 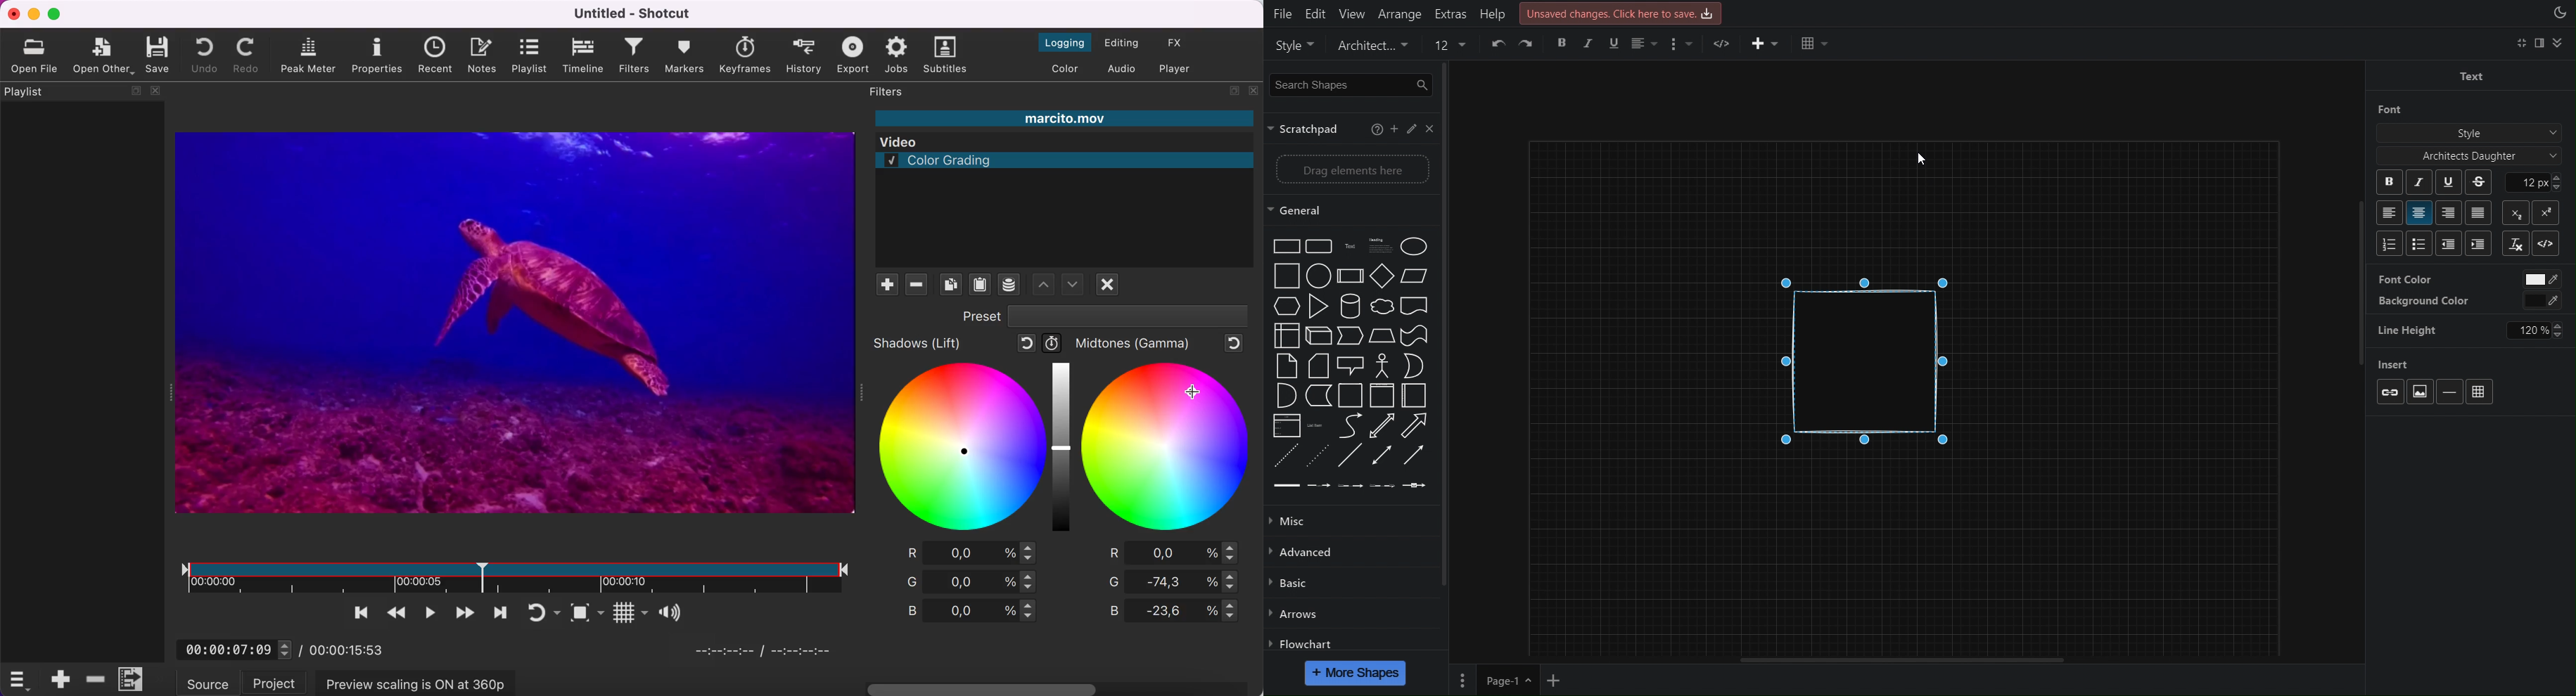 I want to click on open file, so click(x=32, y=55).